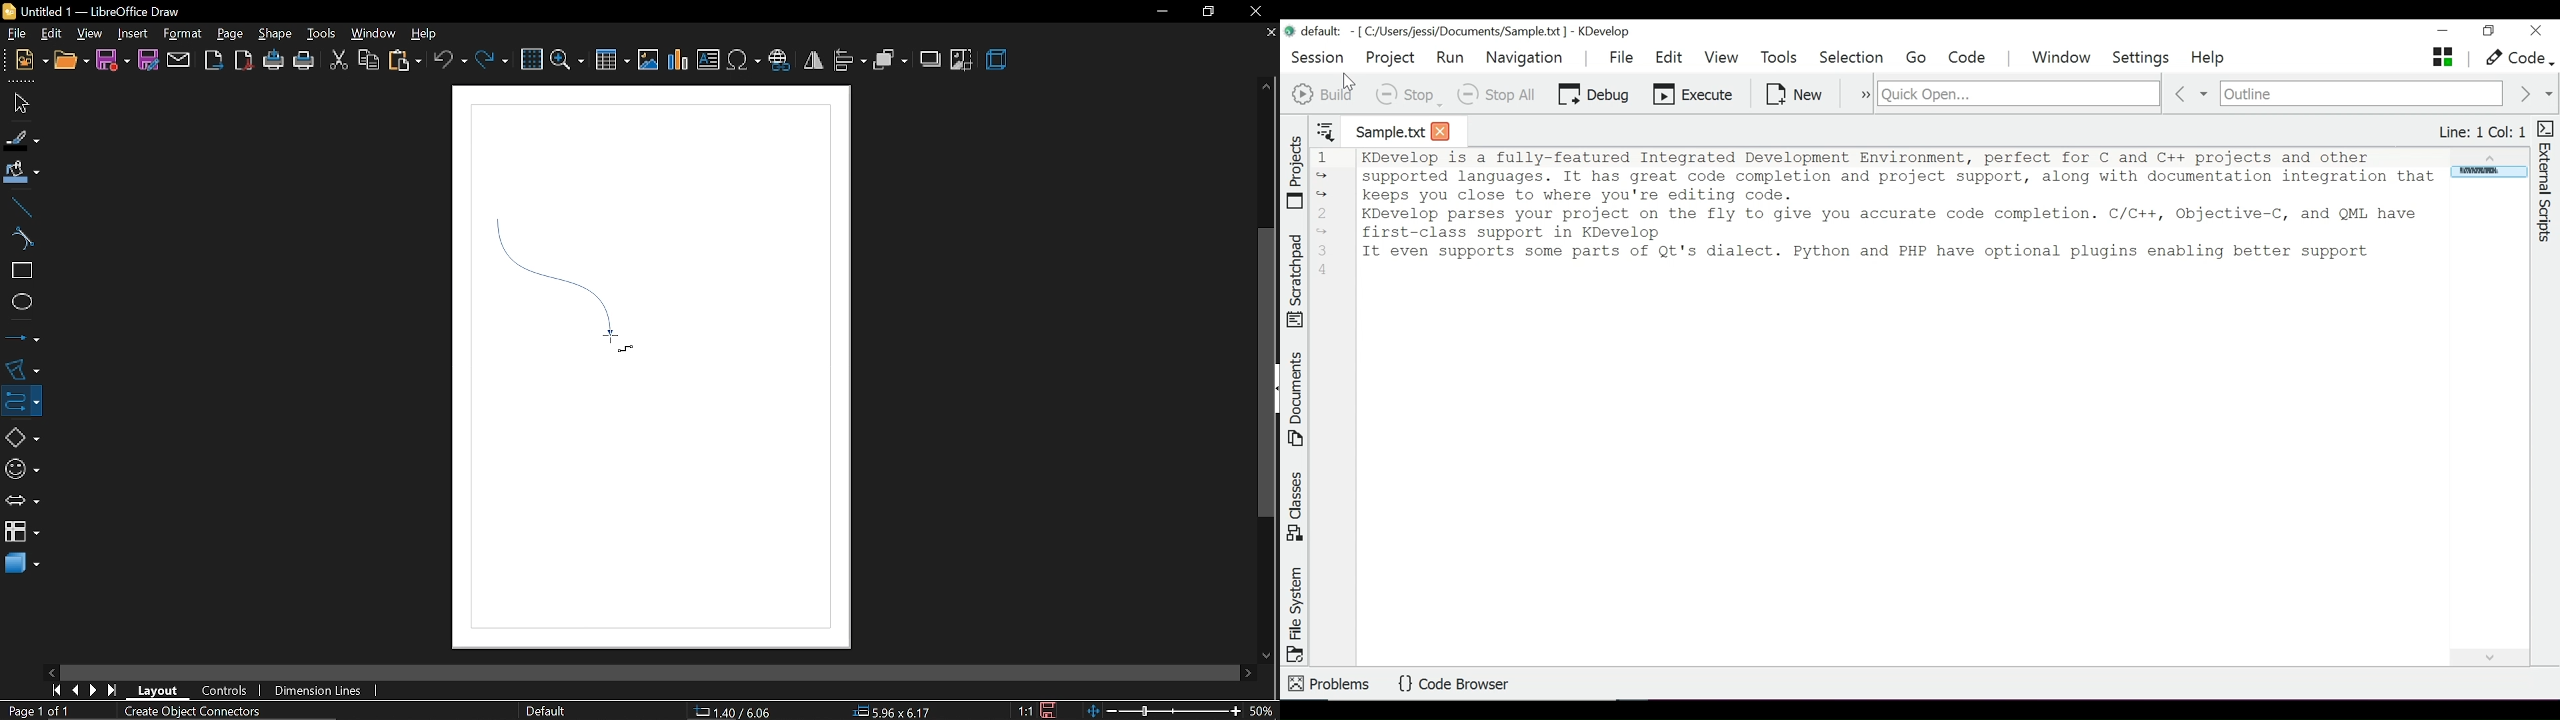  I want to click on minimize, so click(1158, 12).